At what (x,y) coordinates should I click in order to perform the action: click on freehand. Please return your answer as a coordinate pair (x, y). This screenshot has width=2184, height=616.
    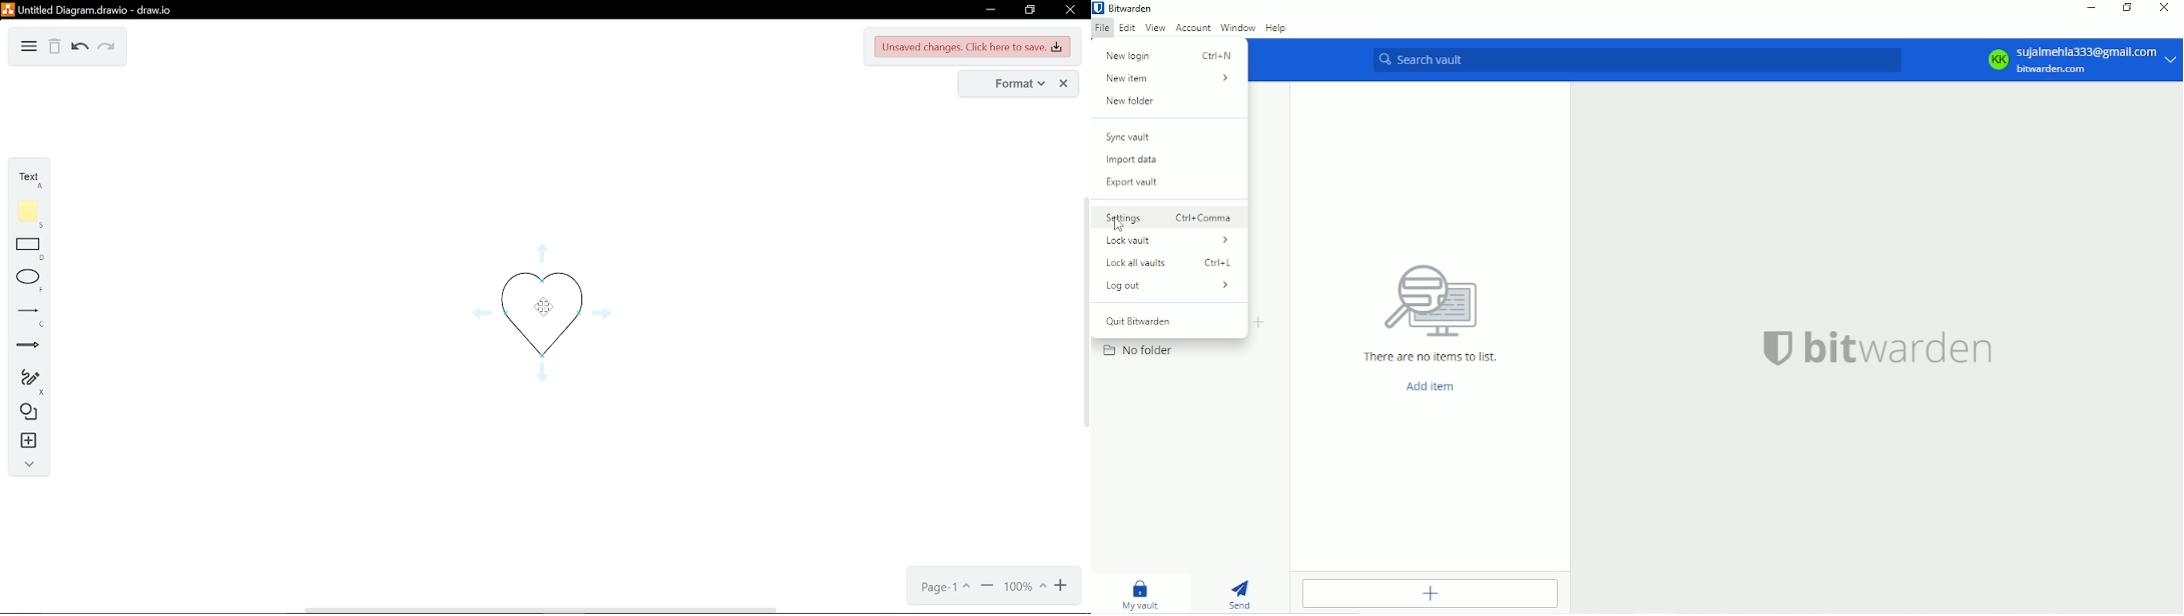
    Looking at the image, I should click on (27, 382).